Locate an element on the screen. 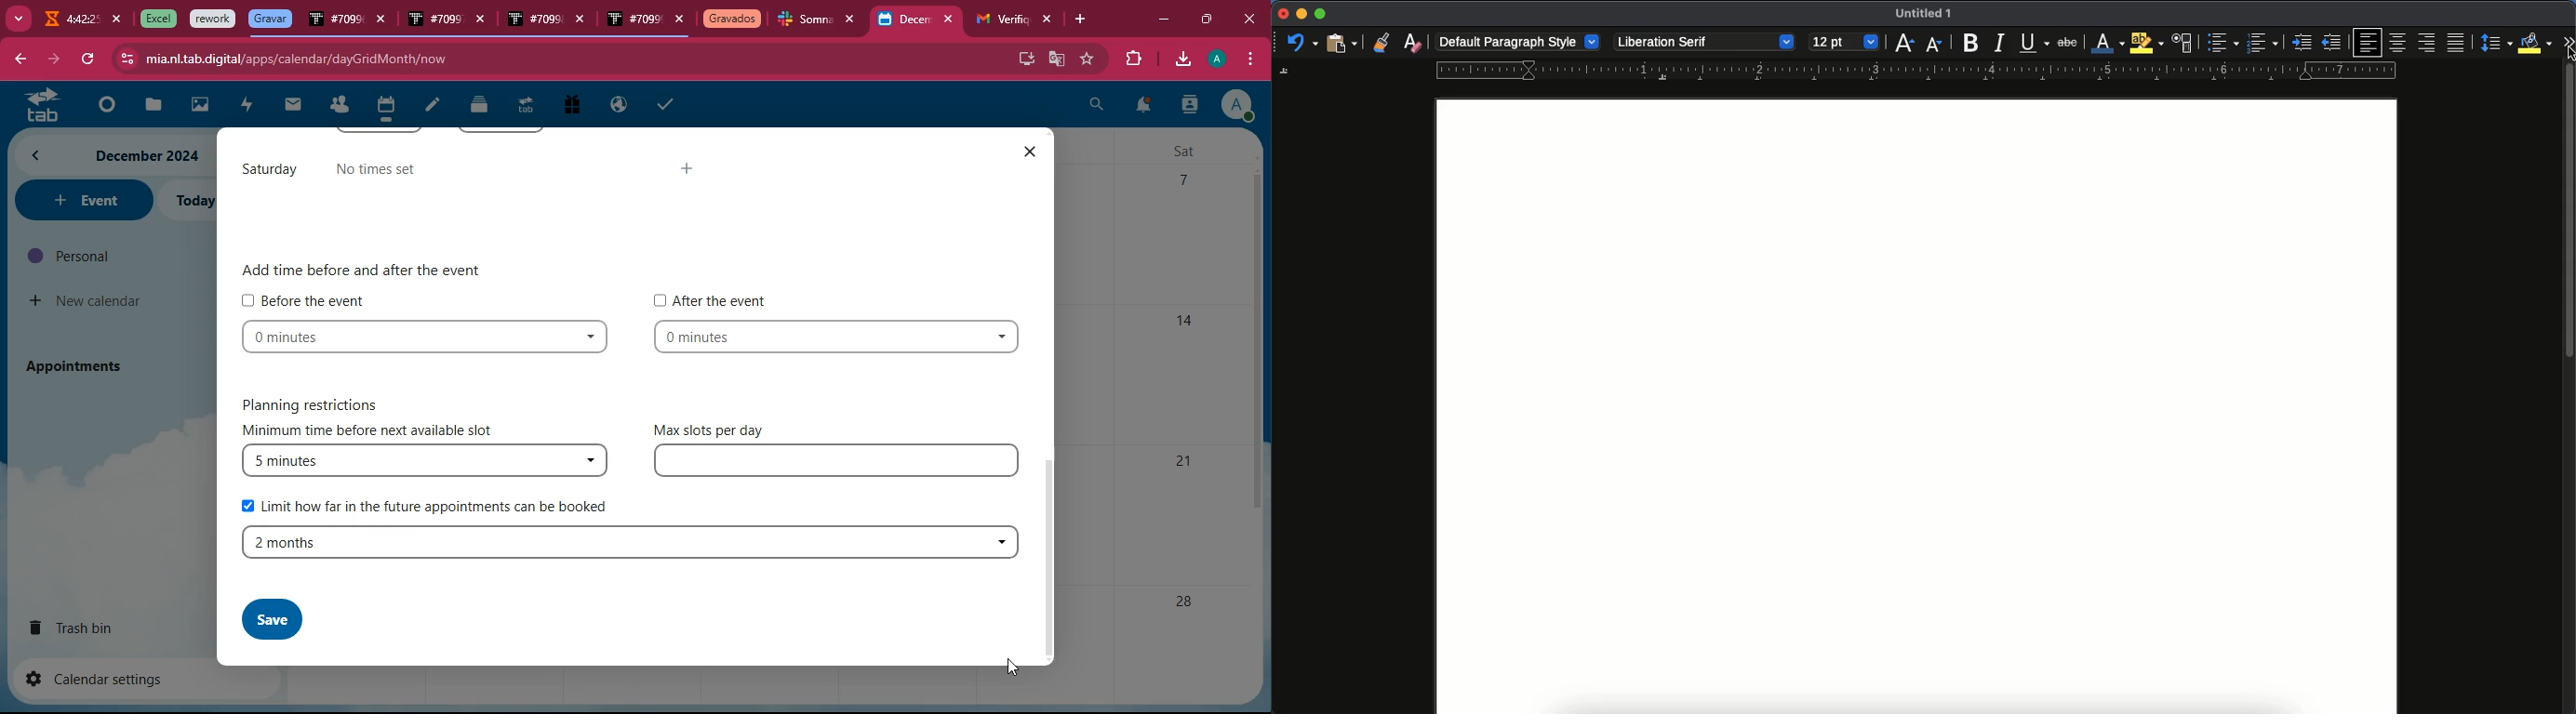  close is located at coordinates (584, 21).